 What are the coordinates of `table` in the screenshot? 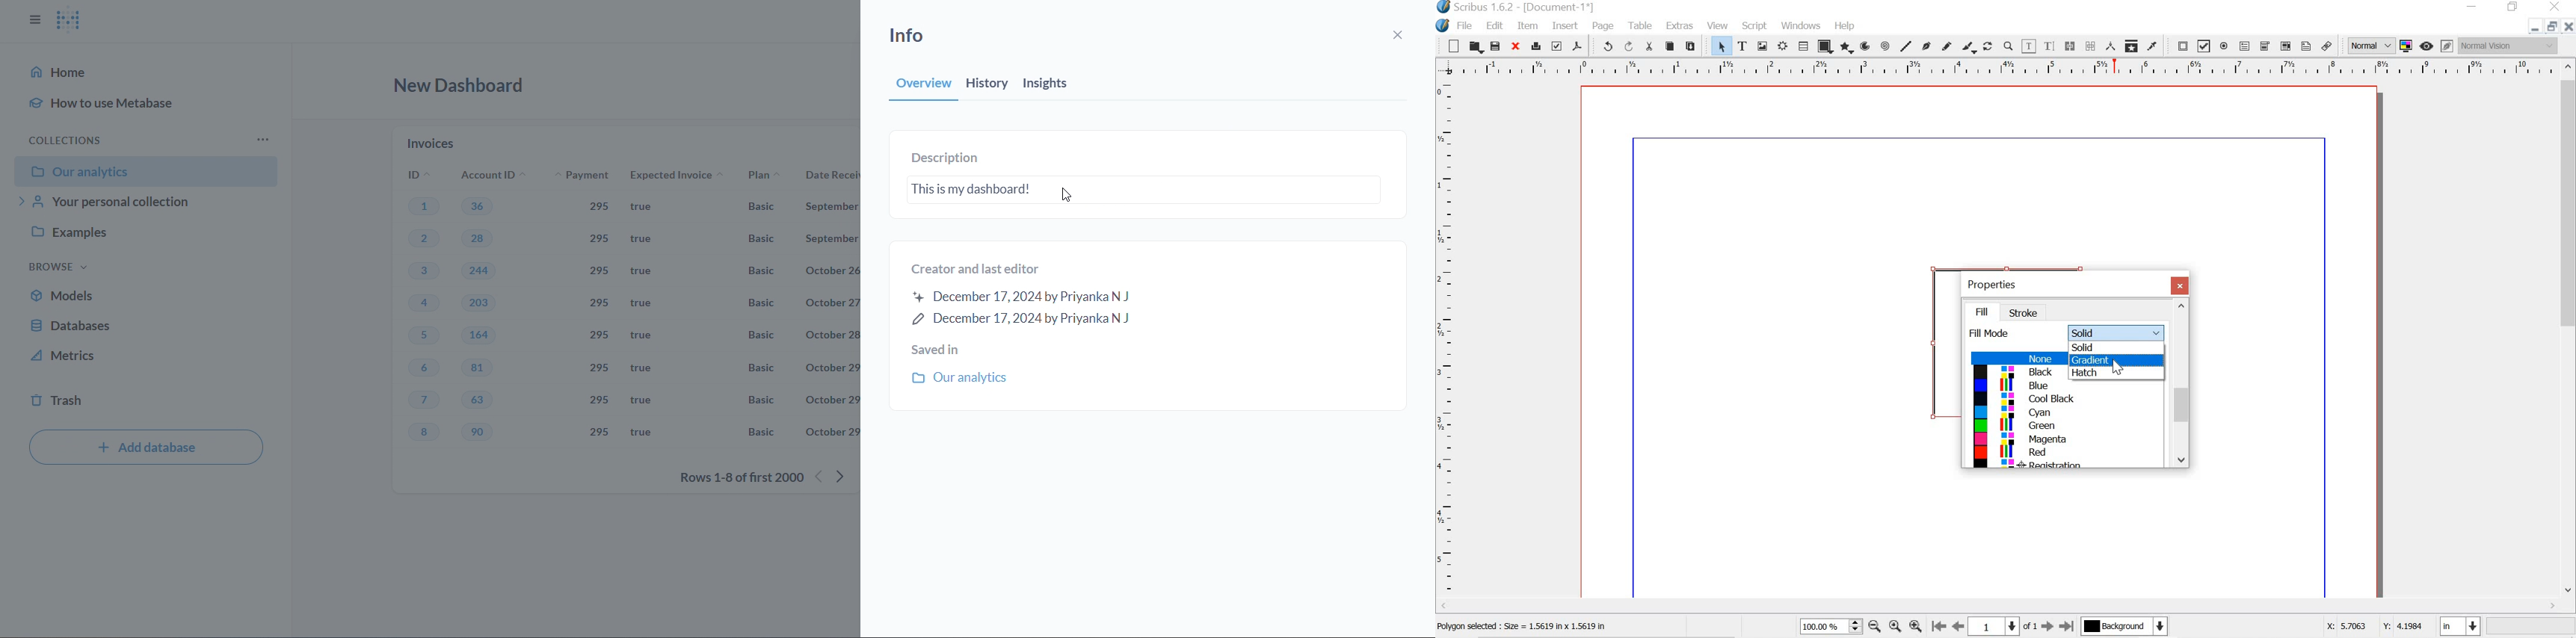 It's located at (1641, 26).